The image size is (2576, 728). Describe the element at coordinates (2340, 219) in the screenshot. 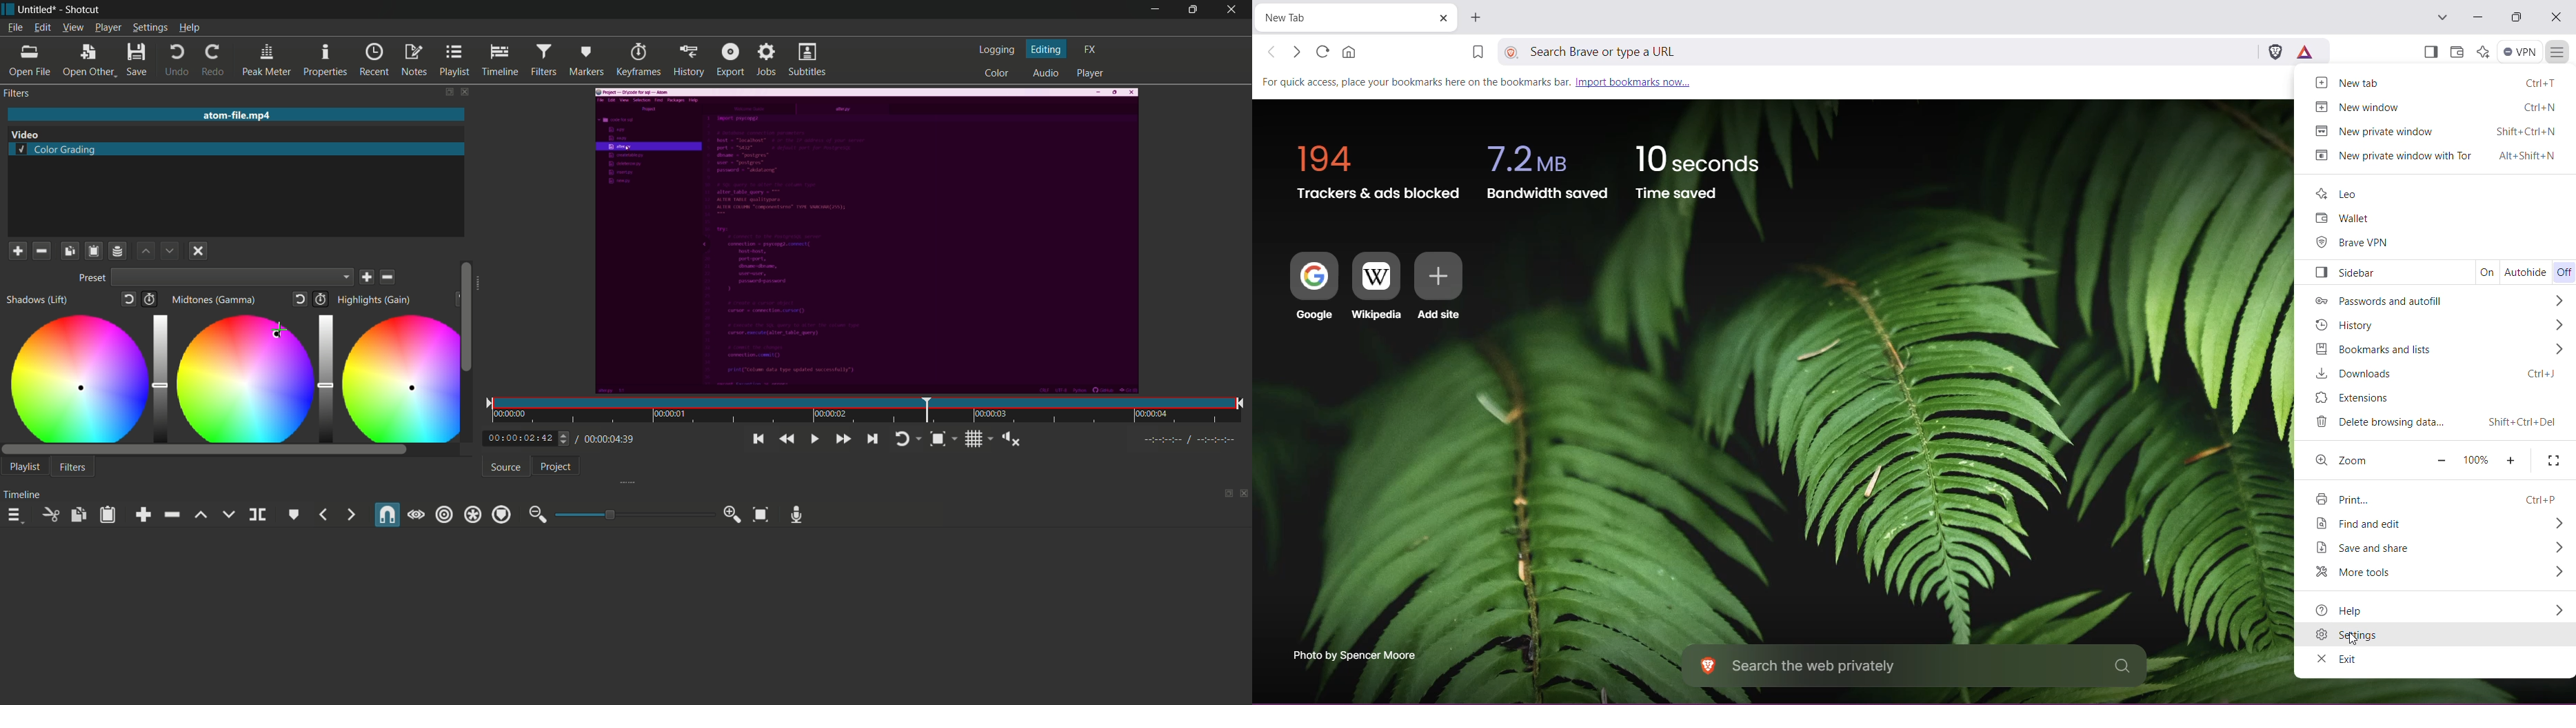

I see `Wallet` at that location.